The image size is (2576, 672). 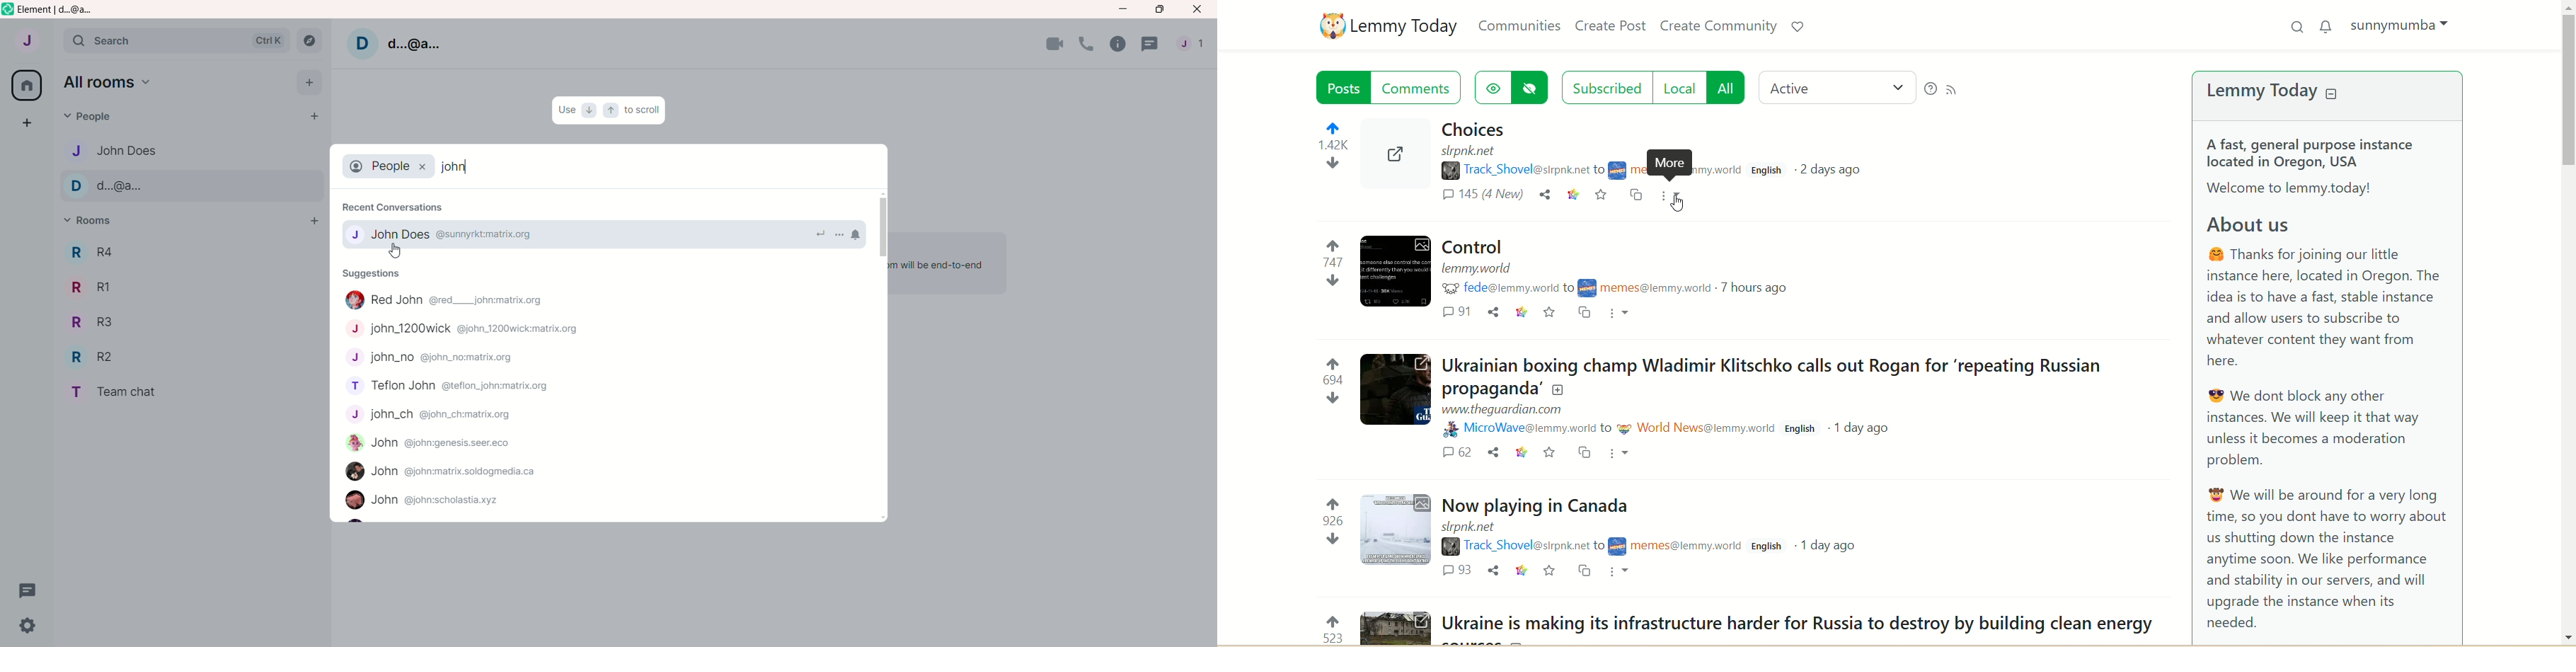 I want to click on share, so click(x=1546, y=195).